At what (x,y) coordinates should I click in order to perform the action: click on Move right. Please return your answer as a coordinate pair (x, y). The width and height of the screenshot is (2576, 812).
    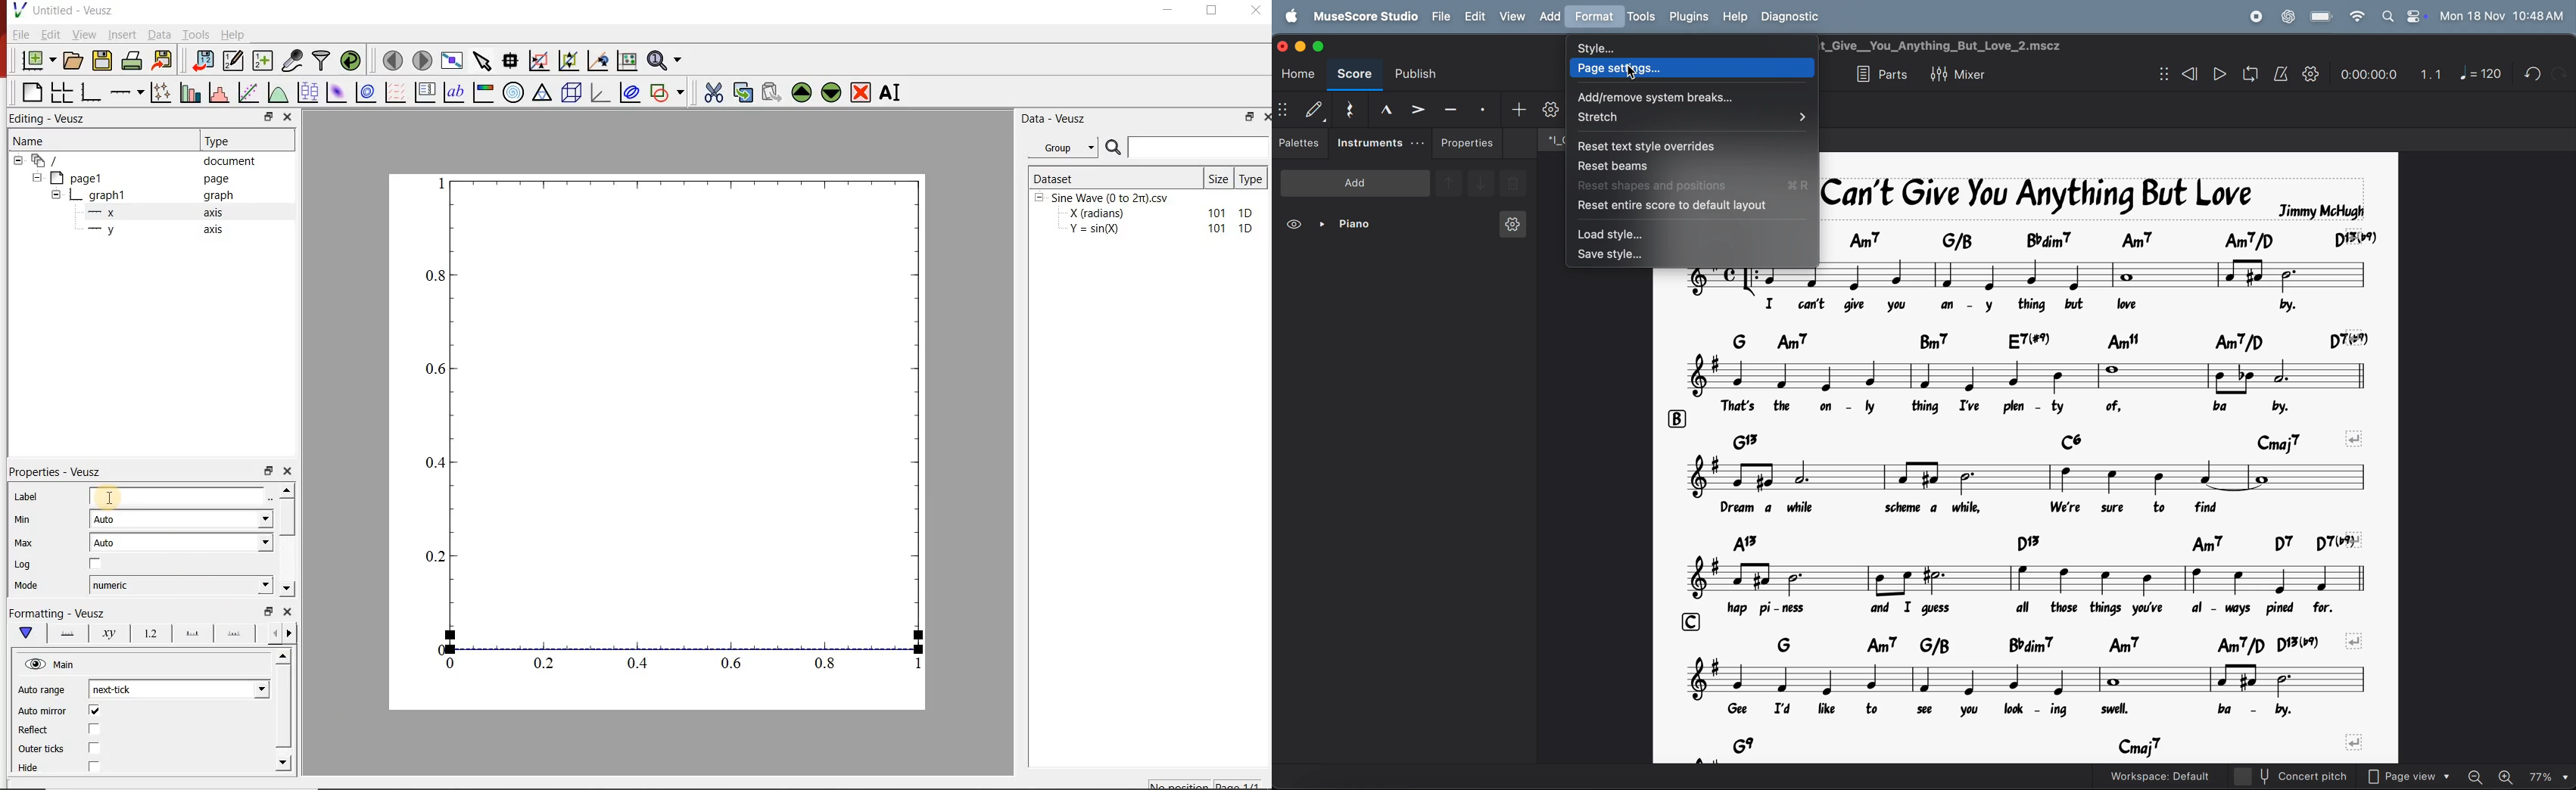
    Looking at the image, I should click on (291, 633).